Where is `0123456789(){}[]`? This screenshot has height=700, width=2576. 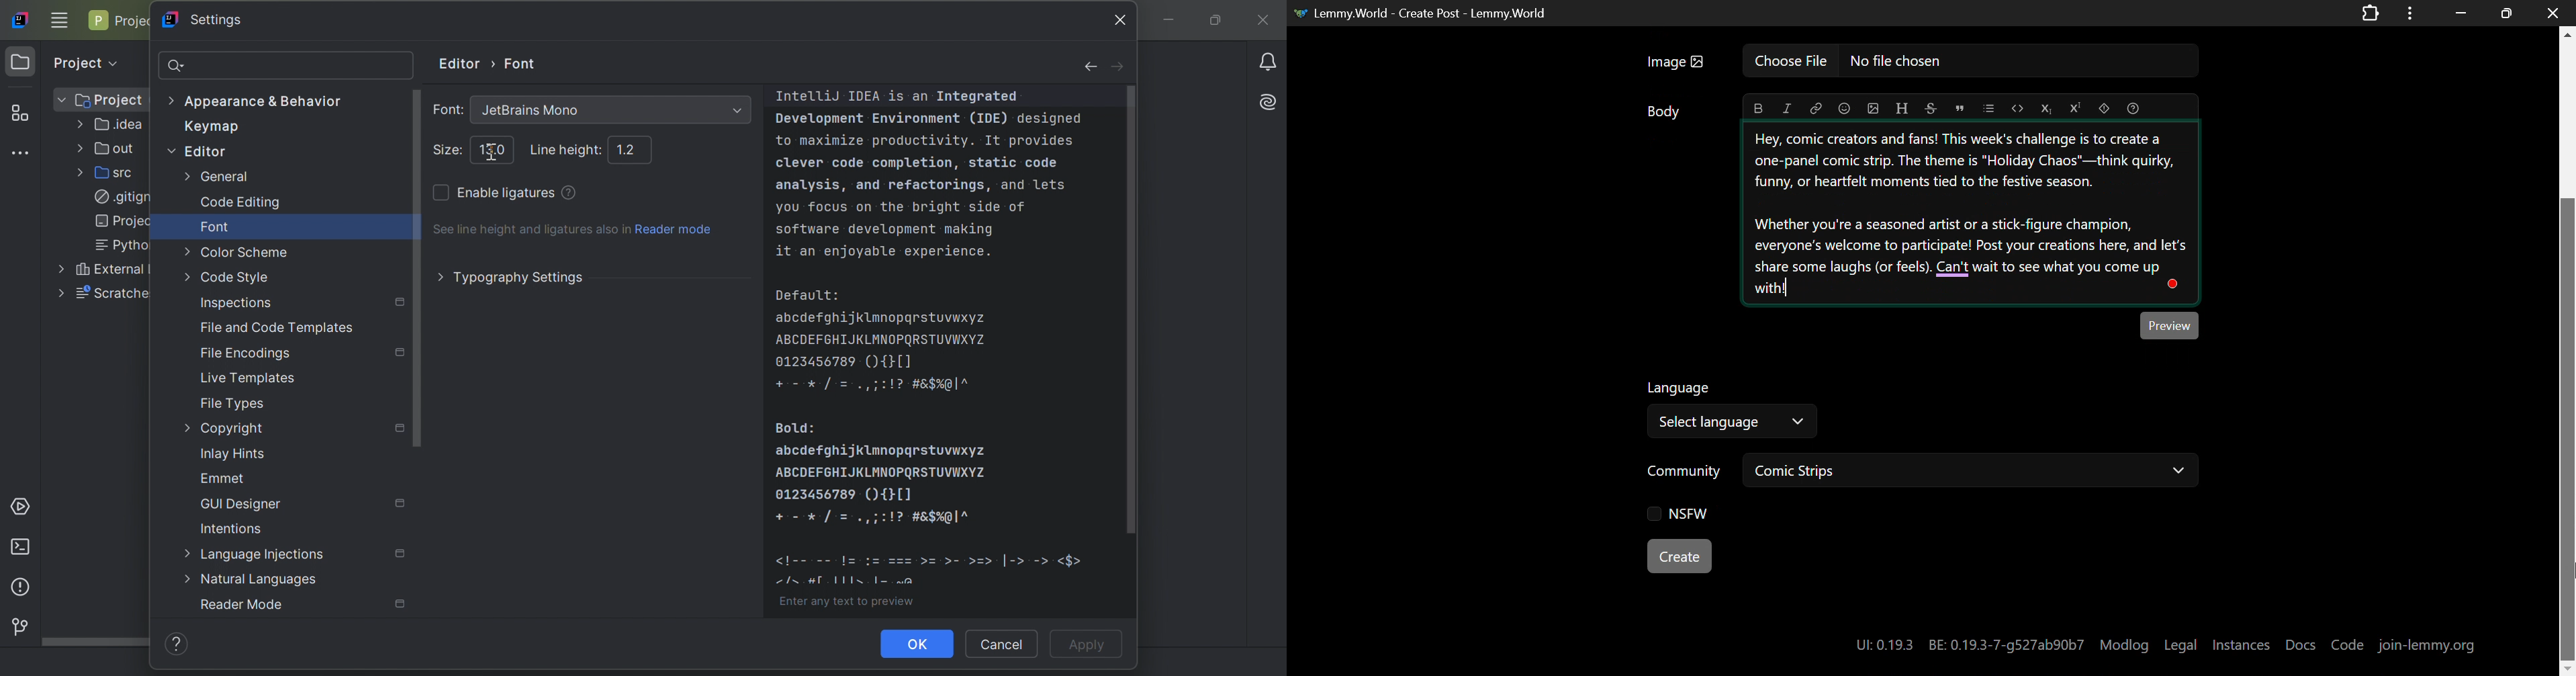 0123456789(){}[] is located at coordinates (845, 363).